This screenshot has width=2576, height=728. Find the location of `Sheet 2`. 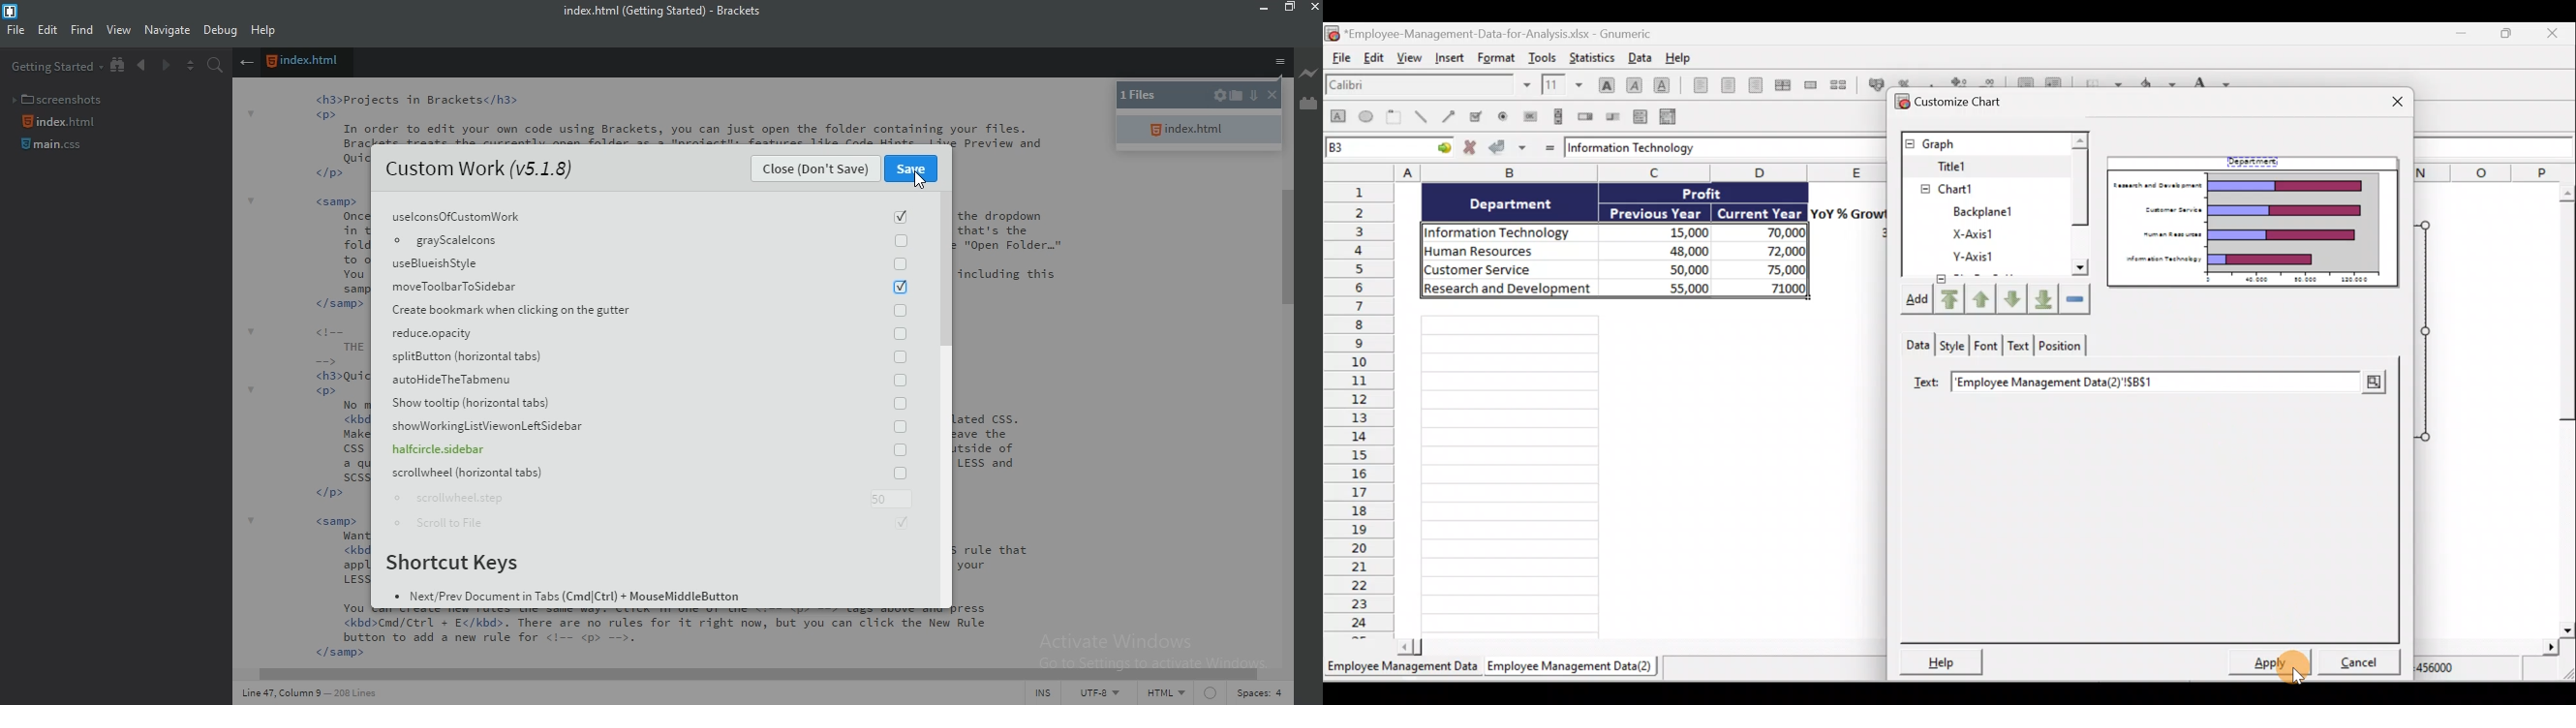

Sheet 2 is located at coordinates (1573, 666).